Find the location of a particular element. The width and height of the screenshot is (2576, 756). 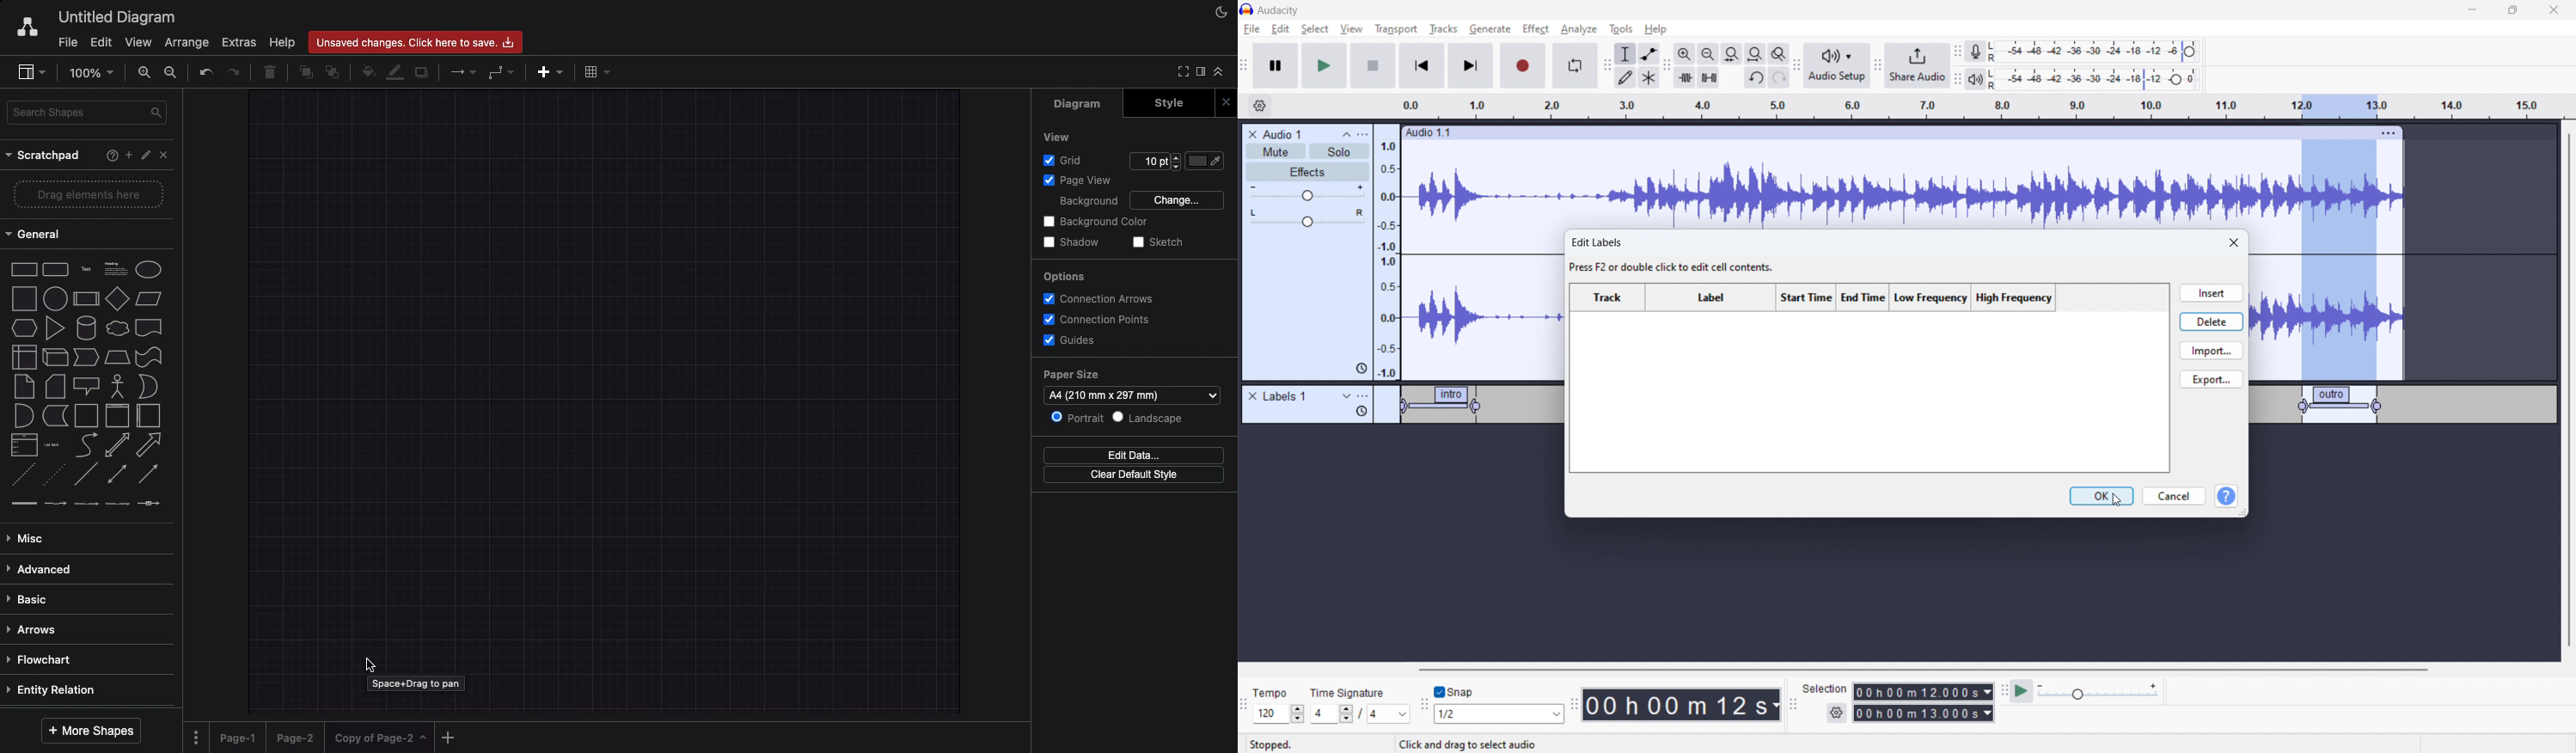

select is located at coordinates (1314, 29).